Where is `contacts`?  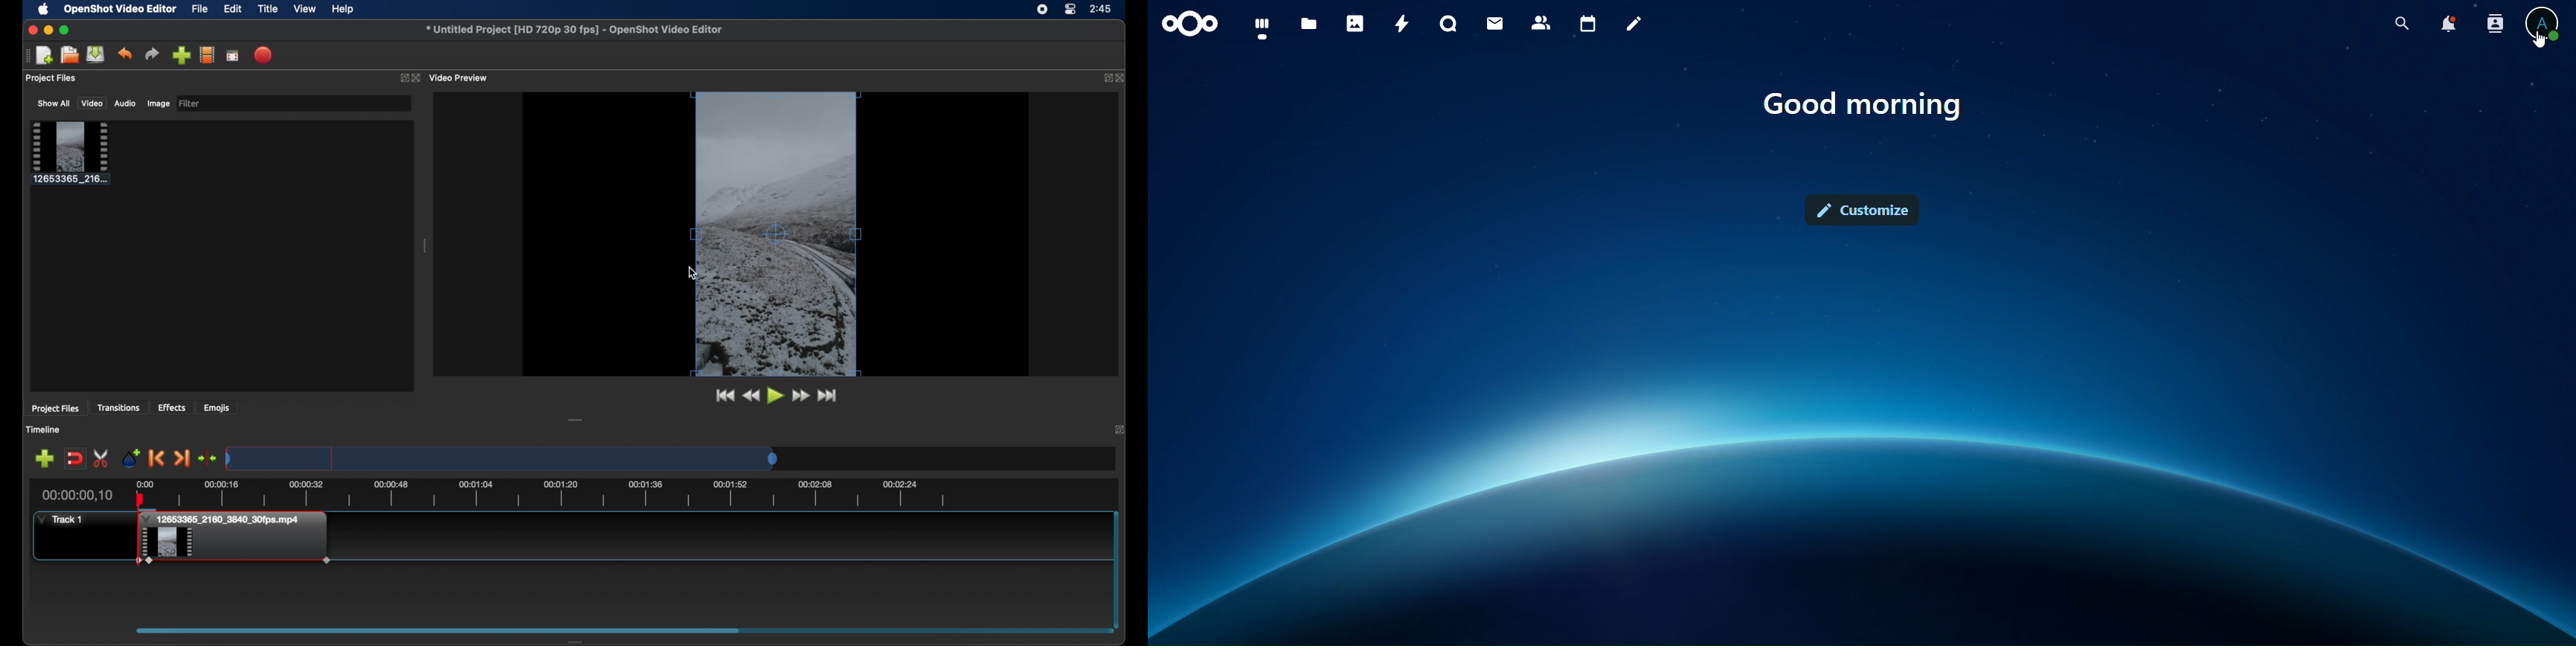 contacts is located at coordinates (1541, 24).